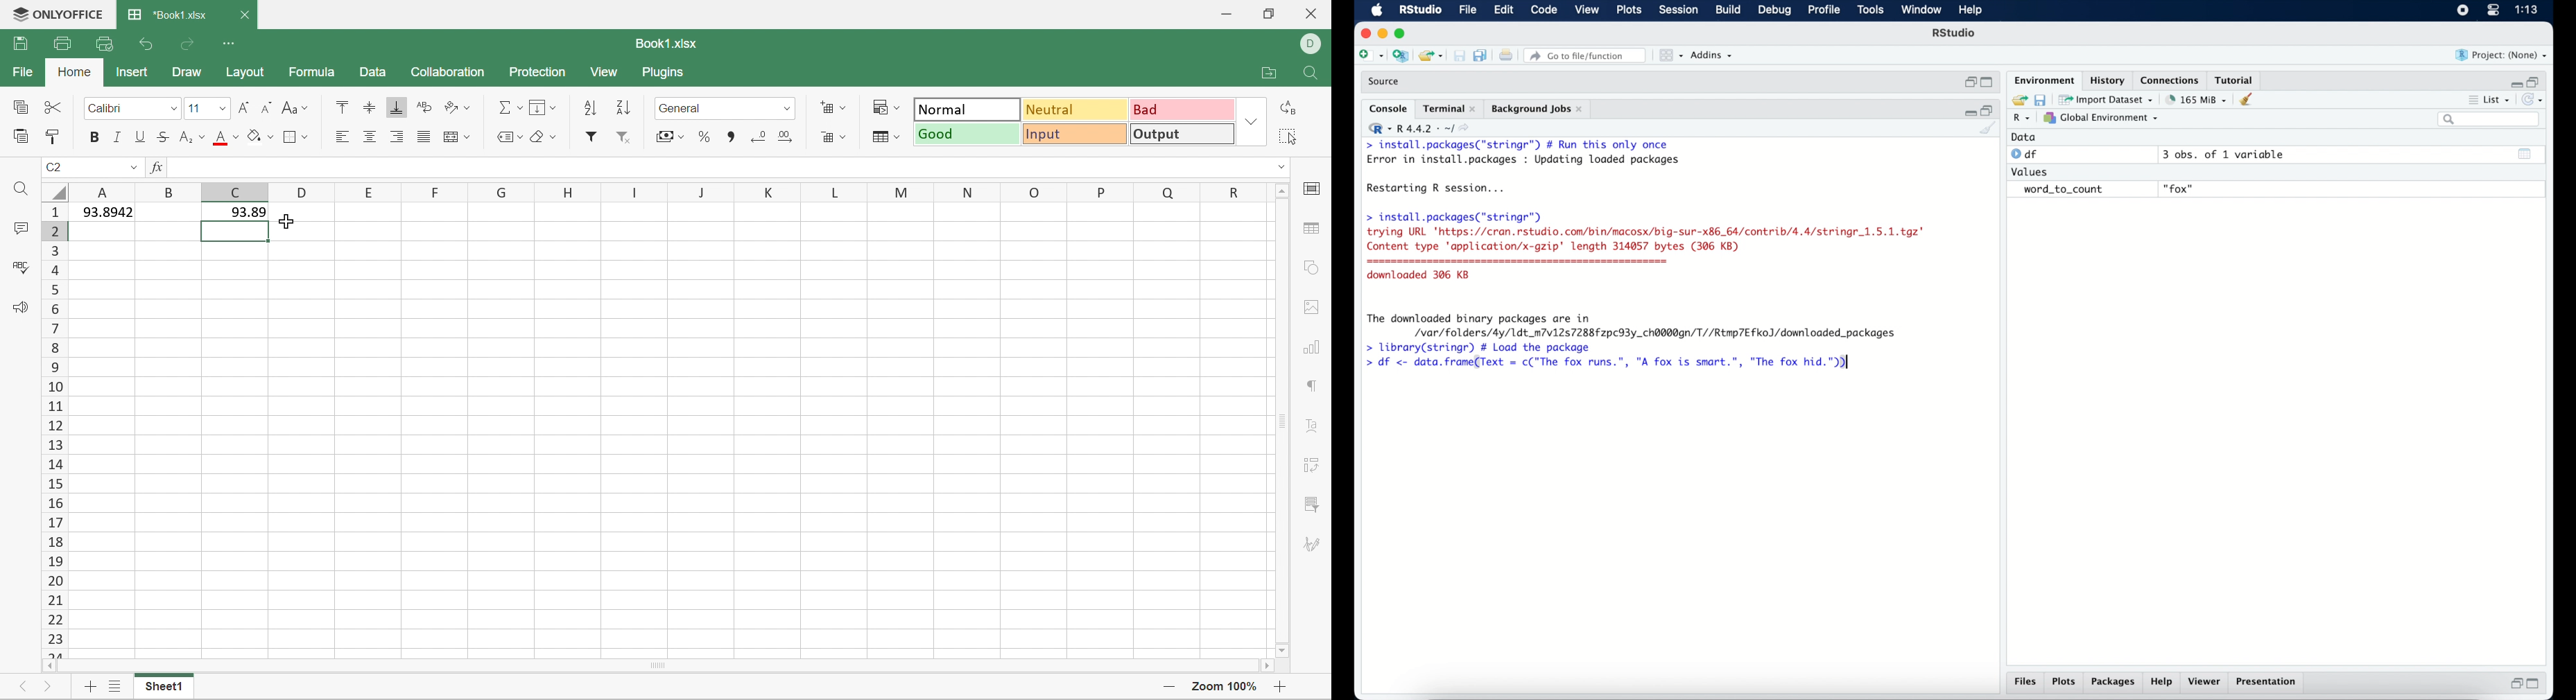 Image resolution: width=2576 pixels, height=700 pixels. I want to click on > install.packages("stringr")

trying URL 'https://cran.rstudio.com/bin/macosx/big-sur-x86_64/contrib/4.4/stringr_1.5.1.tgz"

Content type application/x-gzip' length 314057 bytes (306 KB)

downloaded 306 KB

The downloaded binary packages are in
/var/folders/4y/1dt_m7v12s7288fzpc93y_ch@@0dgn/T//Rtmp7Efko)/downloaded_packages

> library(stringr) # Load the package], so click(1645, 282).